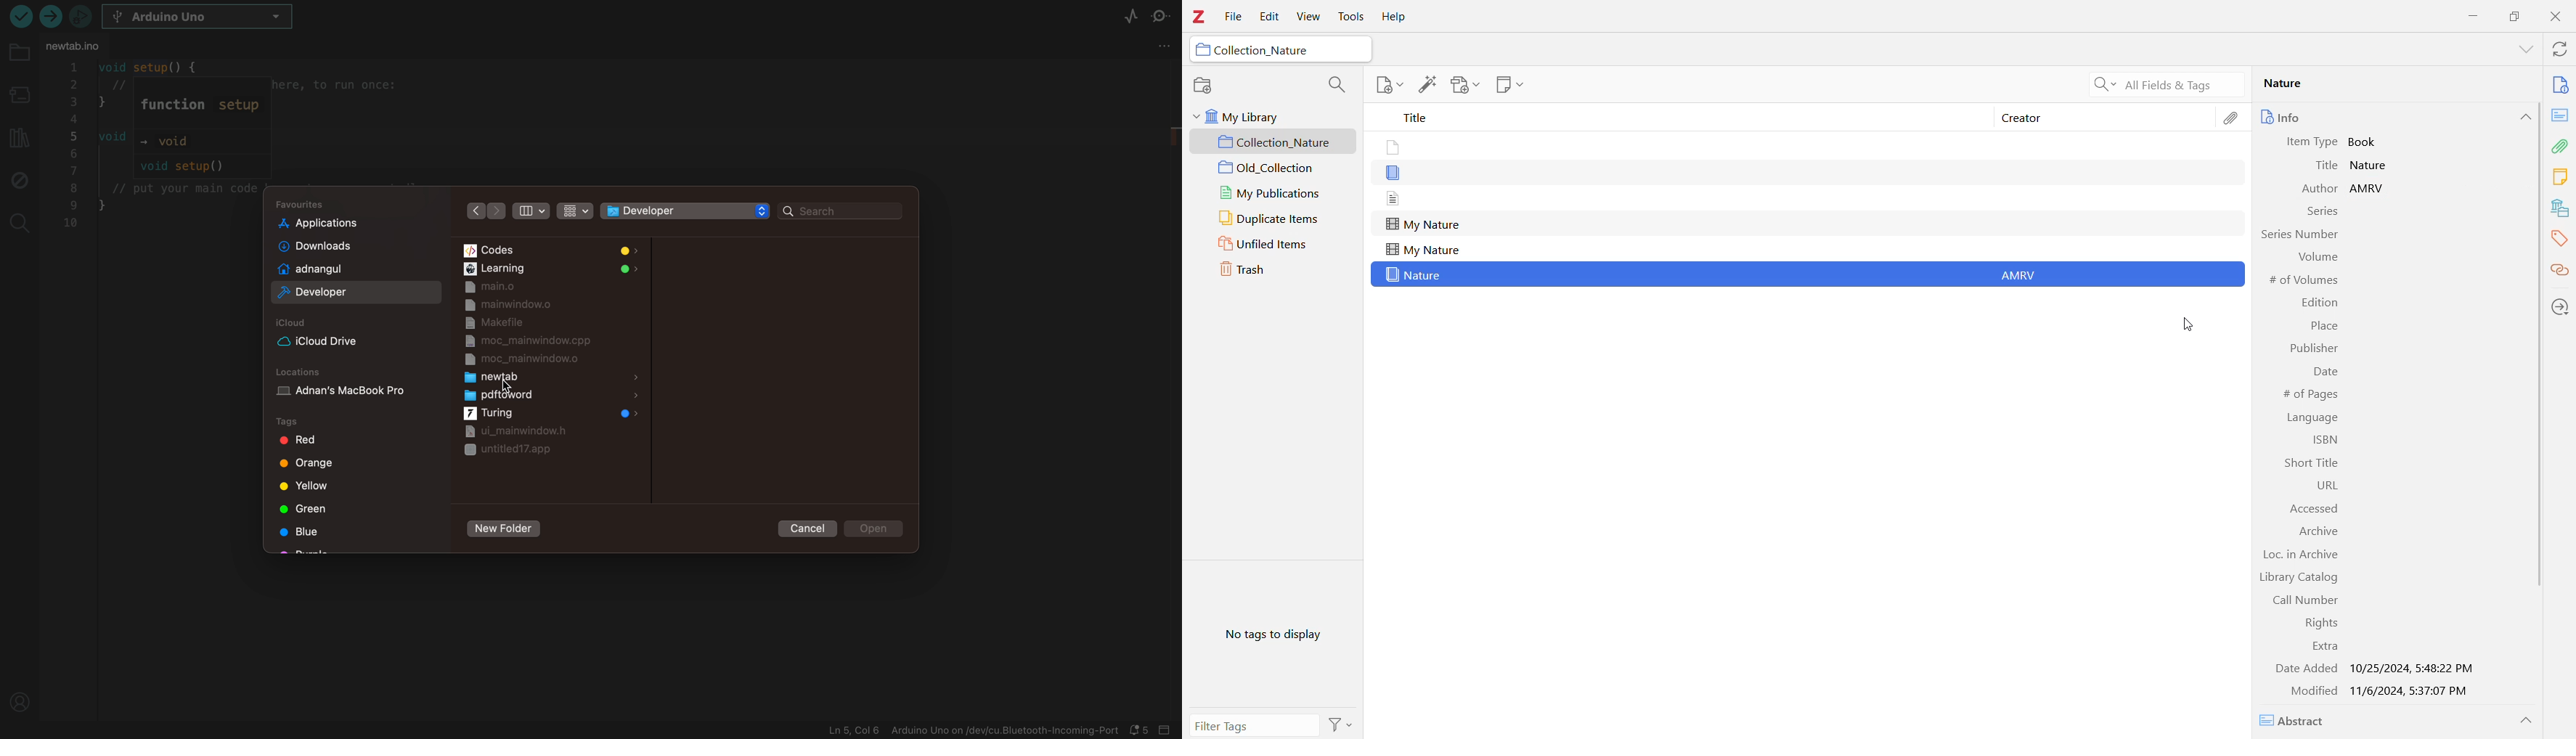 This screenshot has width=2576, height=756. What do you see at coordinates (1350, 17) in the screenshot?
I see `Tools` at bounding box center [1350, 17].